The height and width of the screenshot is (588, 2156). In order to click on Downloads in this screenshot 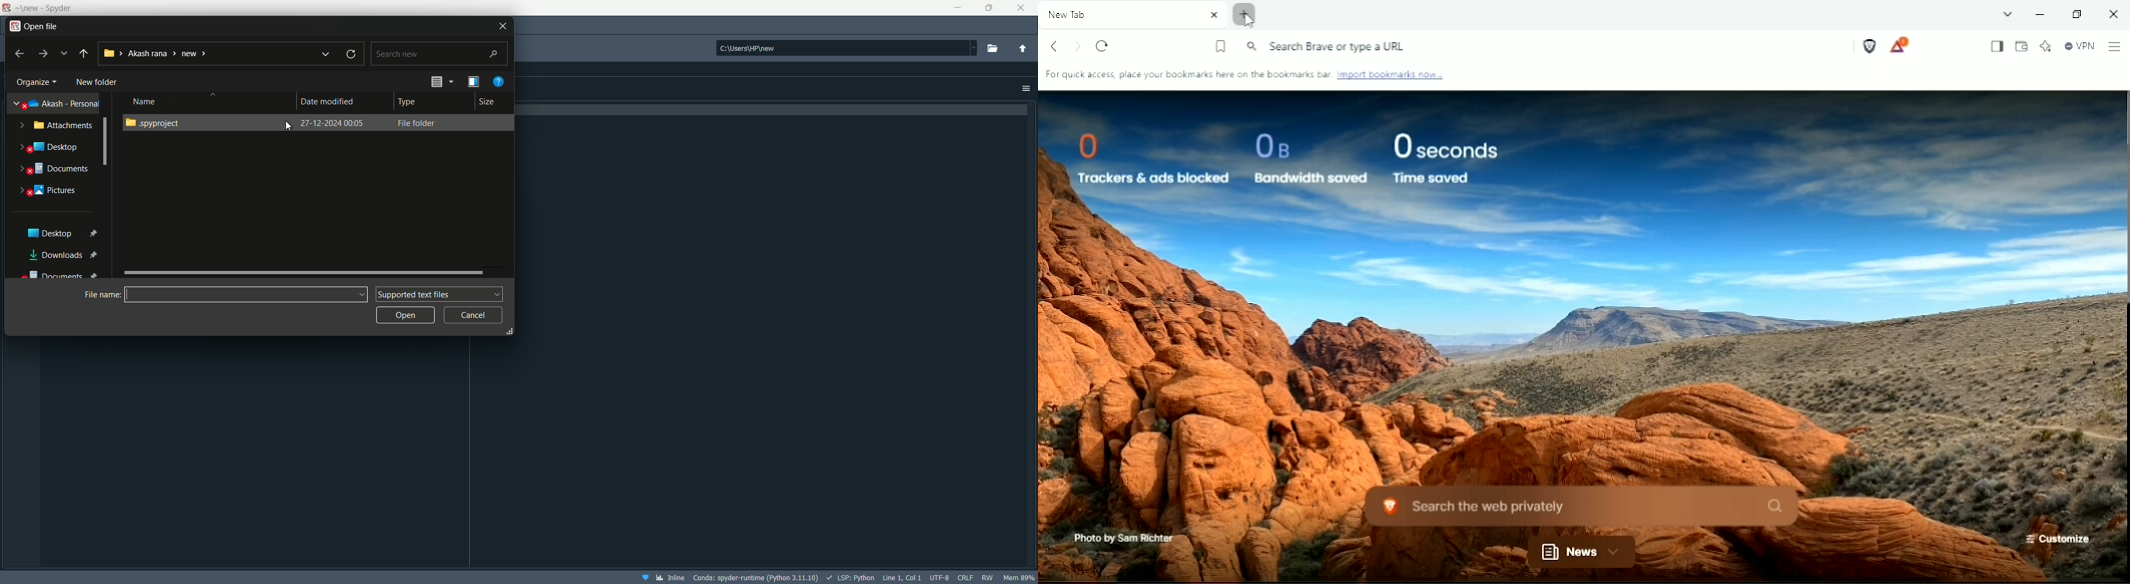, I will do `click(65, 255)`.